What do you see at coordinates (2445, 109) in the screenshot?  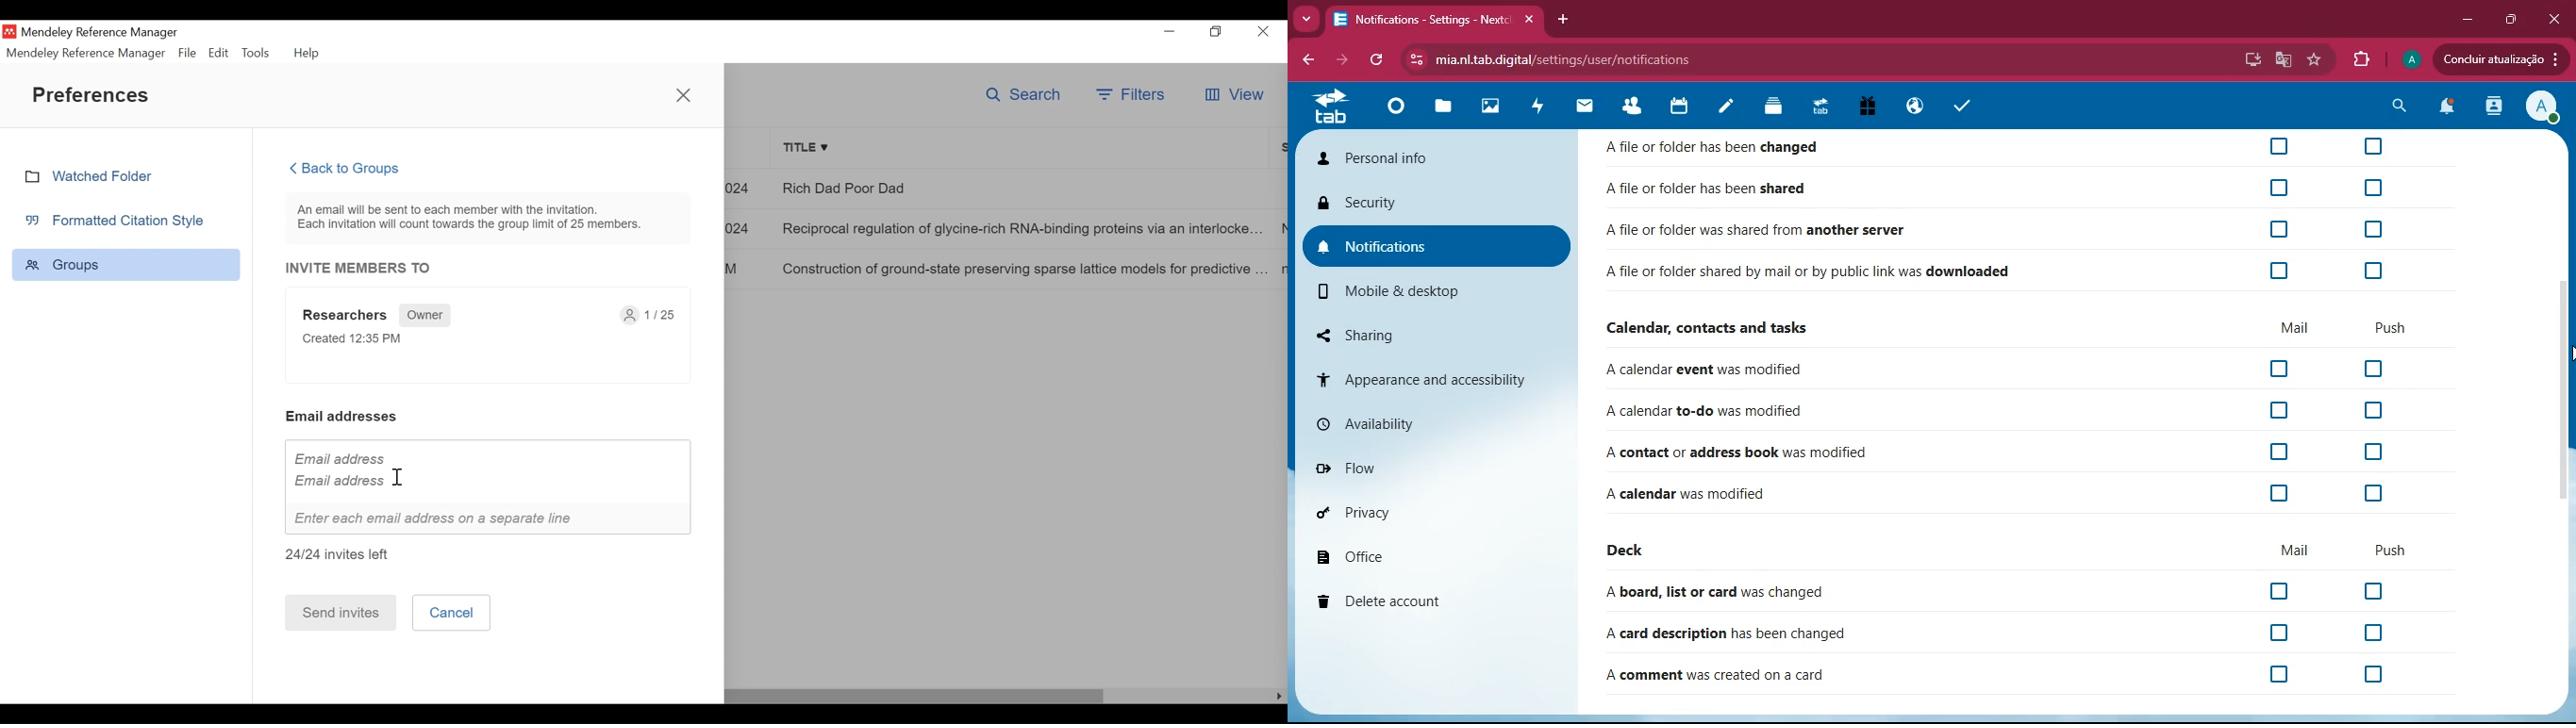 I see `notifications` at bounding box center [2445, 109].